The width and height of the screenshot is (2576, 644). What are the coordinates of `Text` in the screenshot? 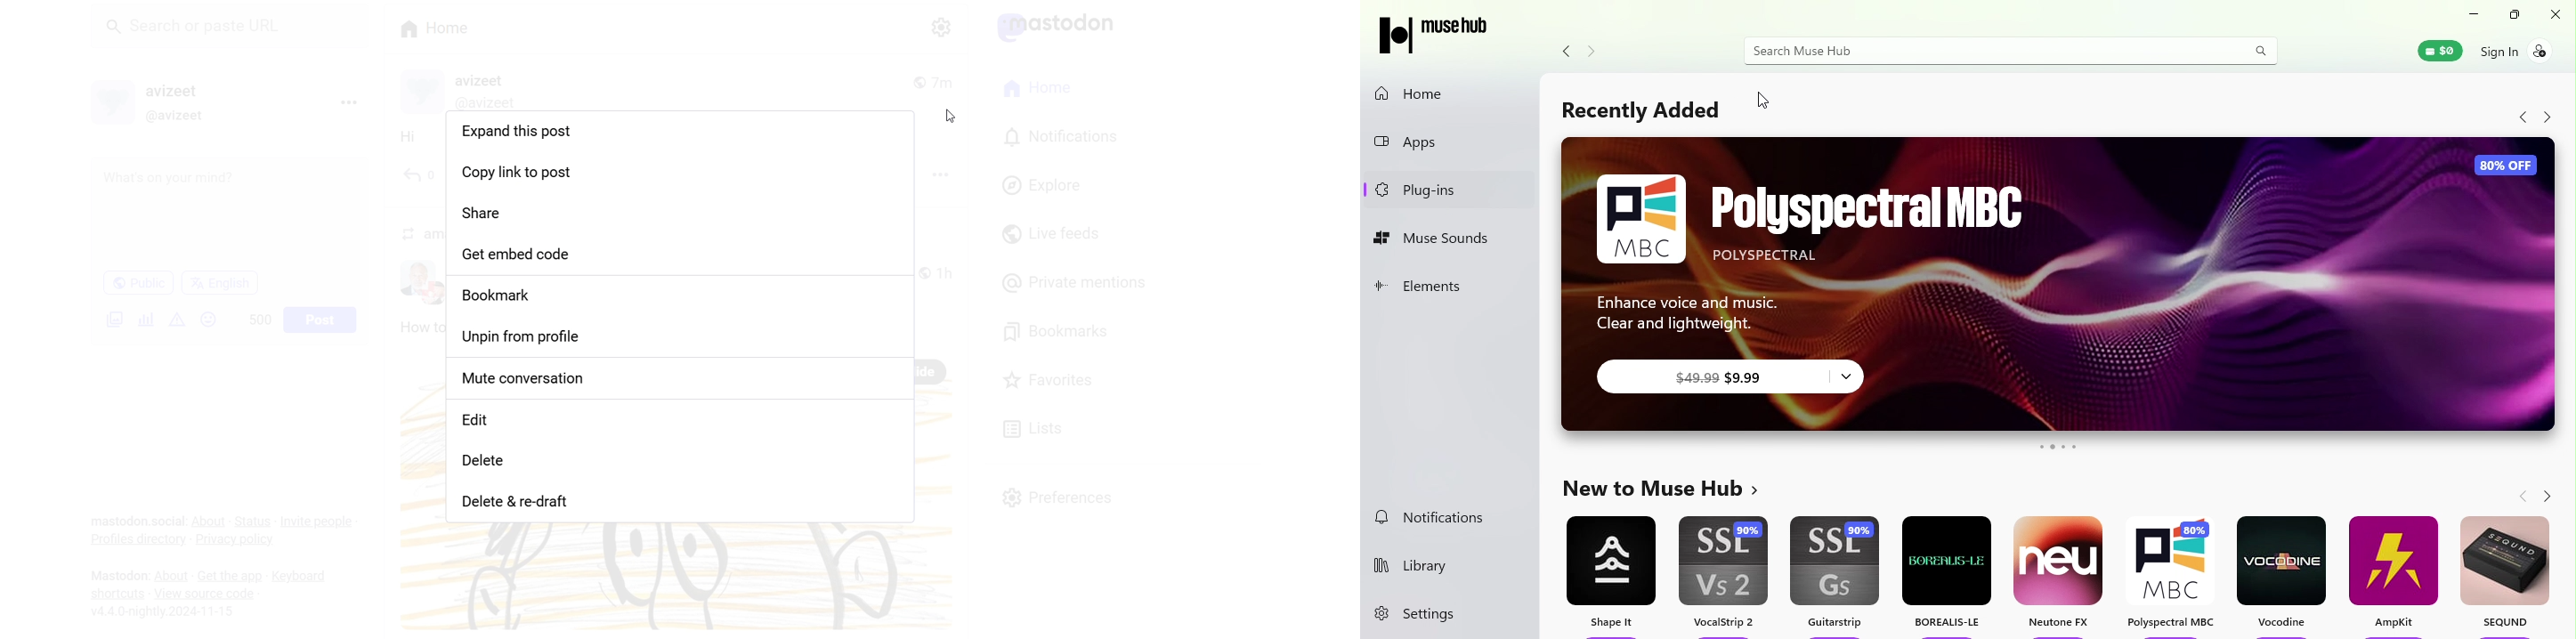 It's located at (137, 521).